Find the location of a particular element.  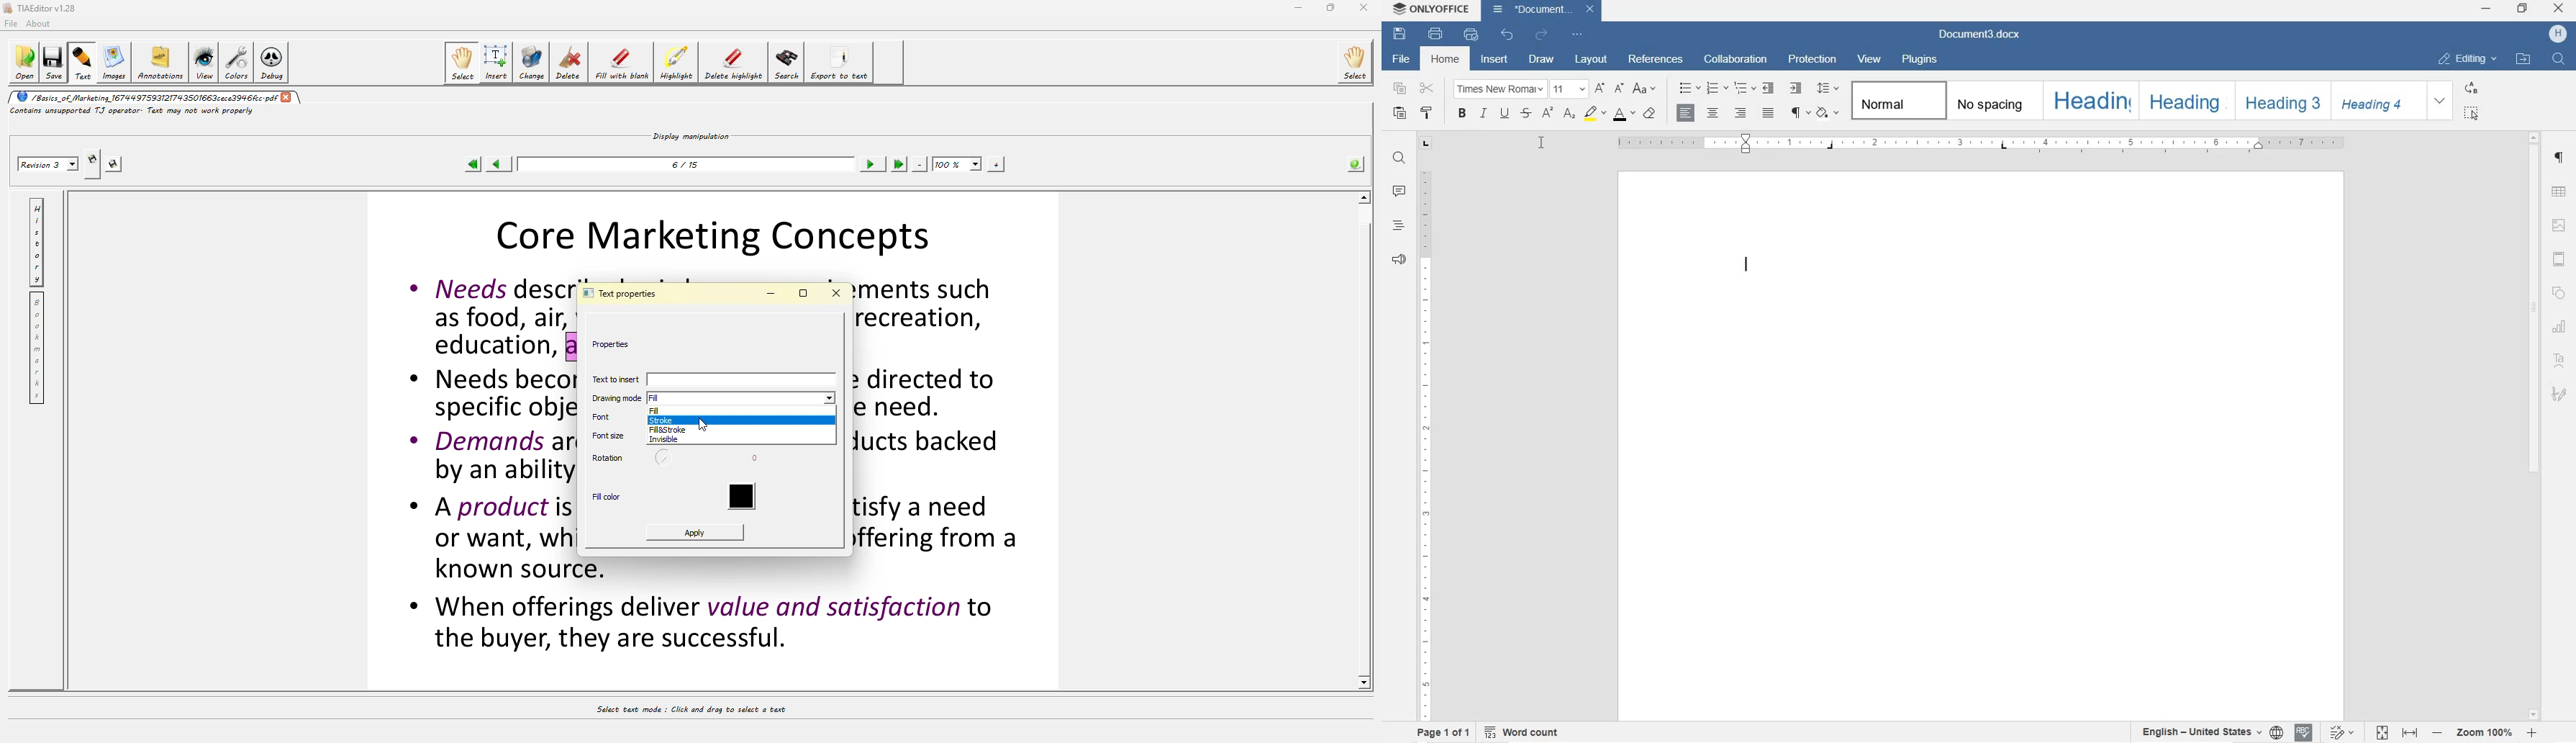

CHANGE CASE is located at coordinates (1648, 89).